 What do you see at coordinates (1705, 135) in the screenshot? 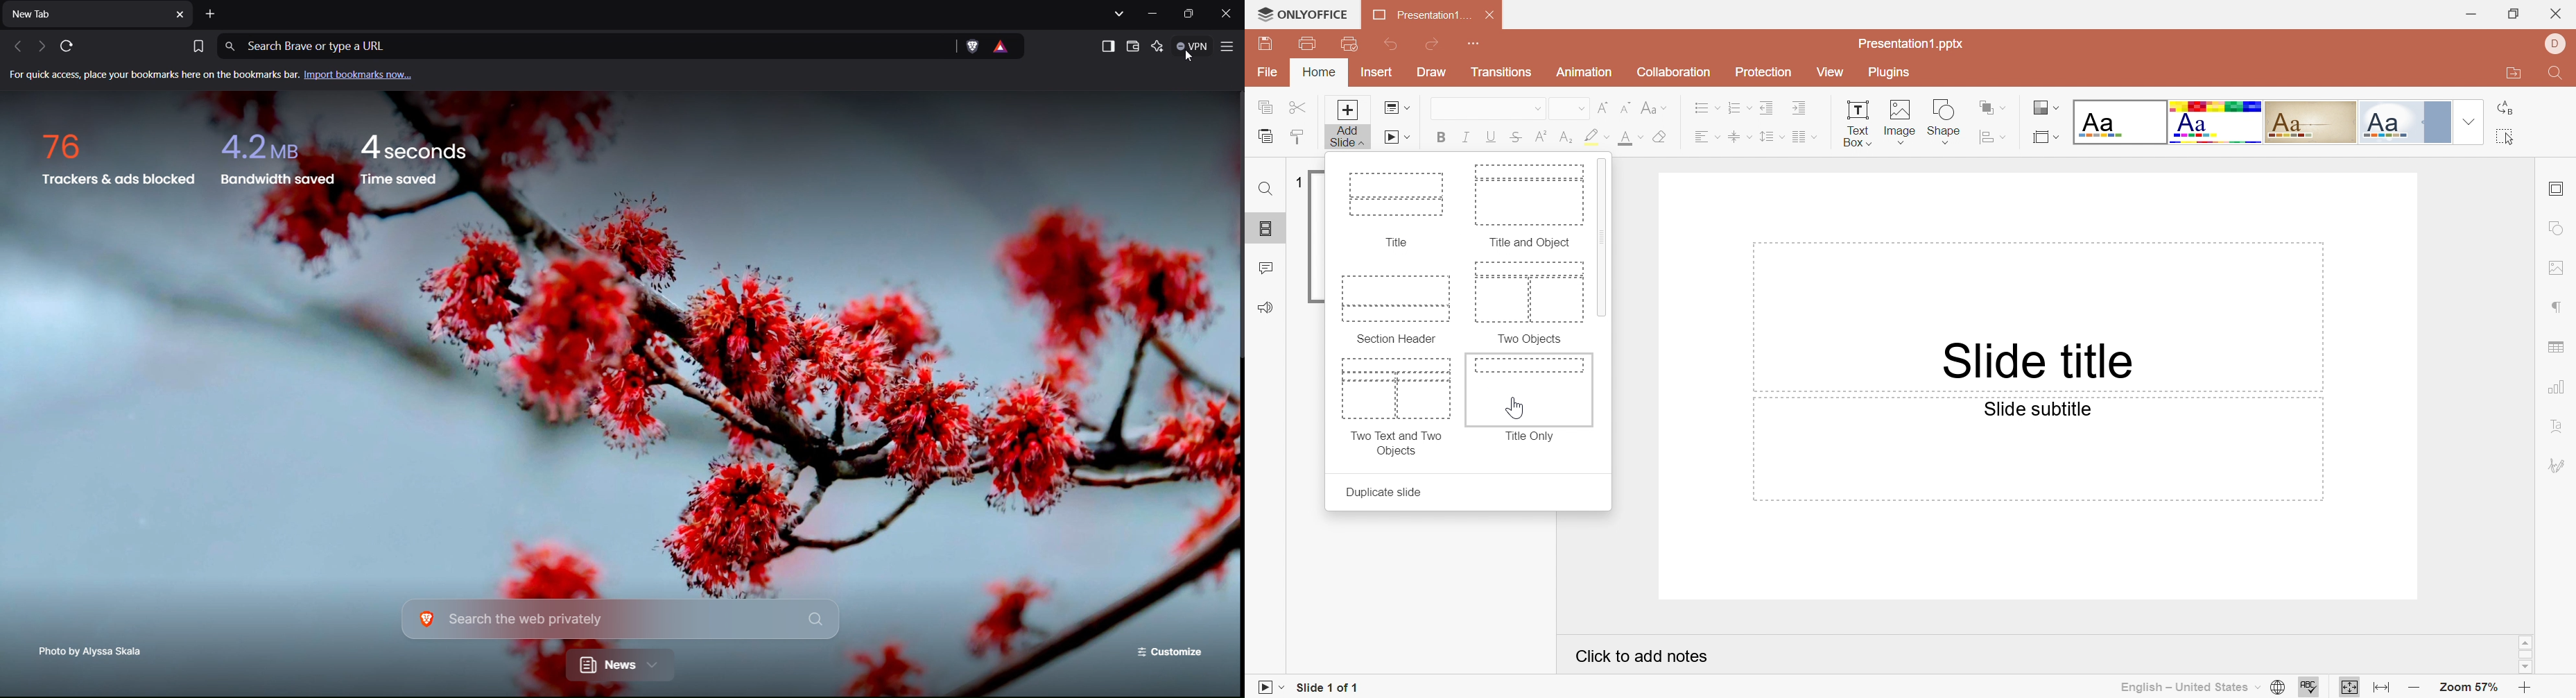
I see `horizontal align` at bounding box center [1705, 135].